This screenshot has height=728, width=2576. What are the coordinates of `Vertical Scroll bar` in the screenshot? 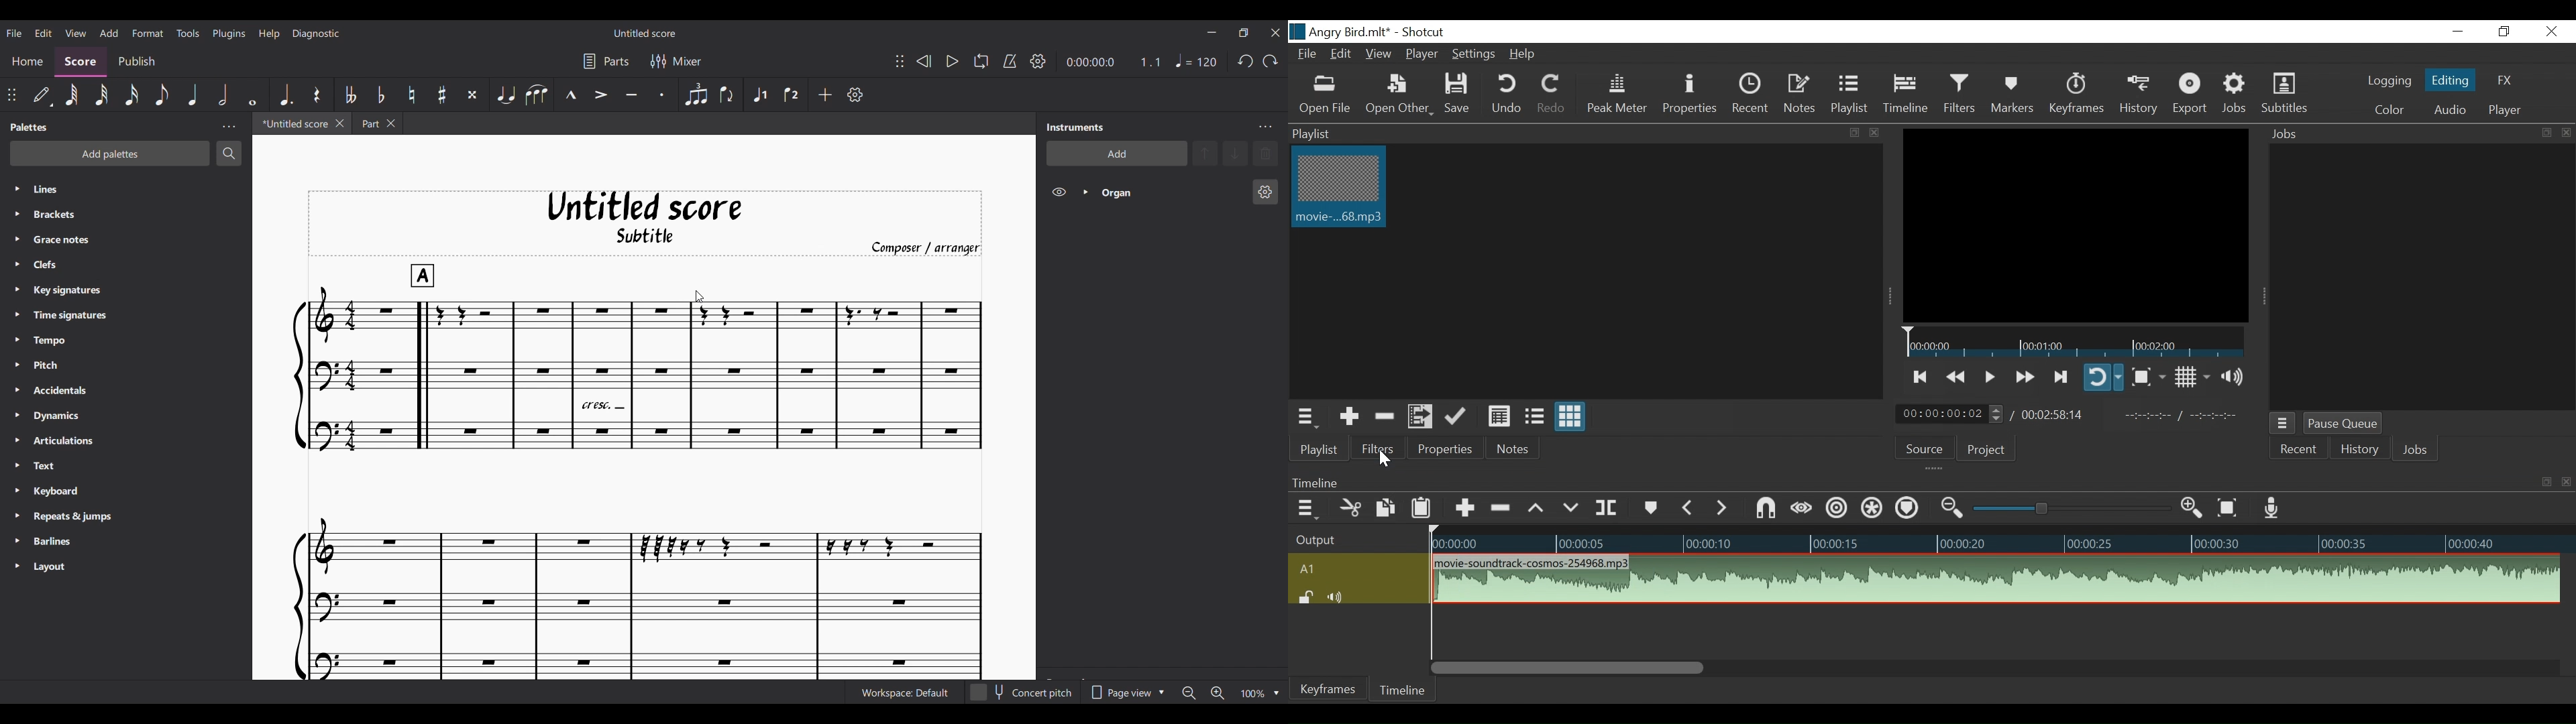 It's located at (1568, 668).